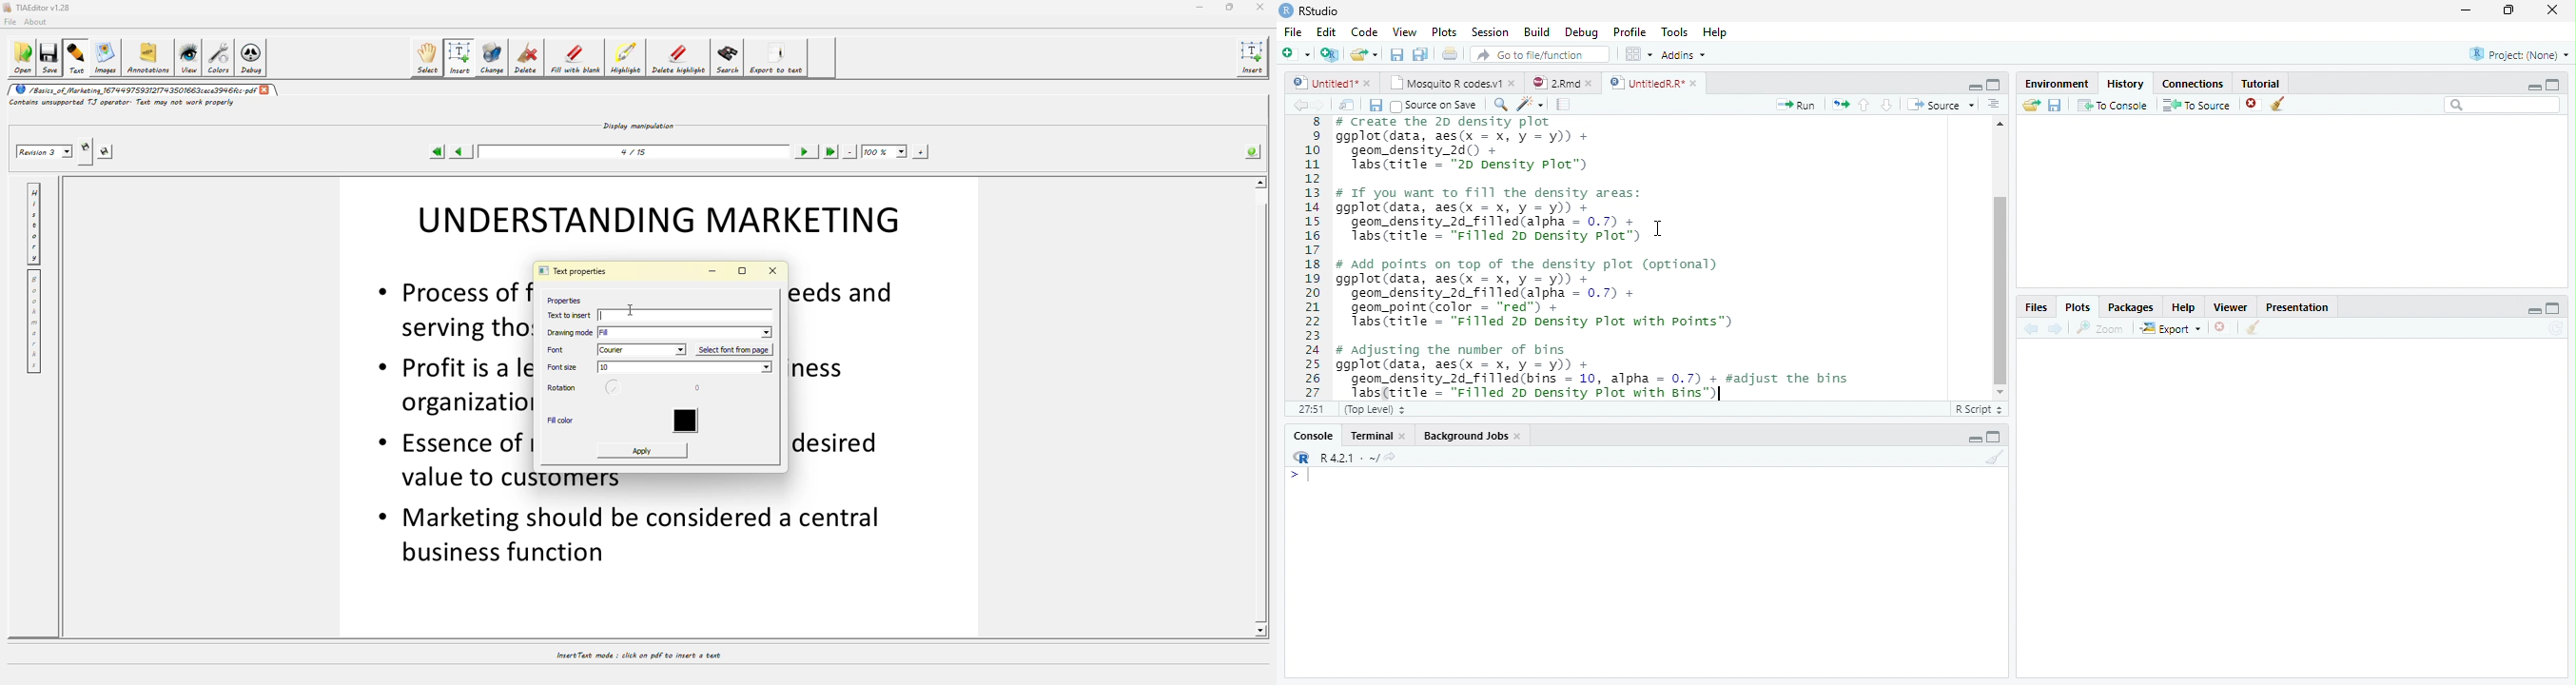  Describe the element at coordinates (727, 59) in the screenshot. I see `search` at that location.